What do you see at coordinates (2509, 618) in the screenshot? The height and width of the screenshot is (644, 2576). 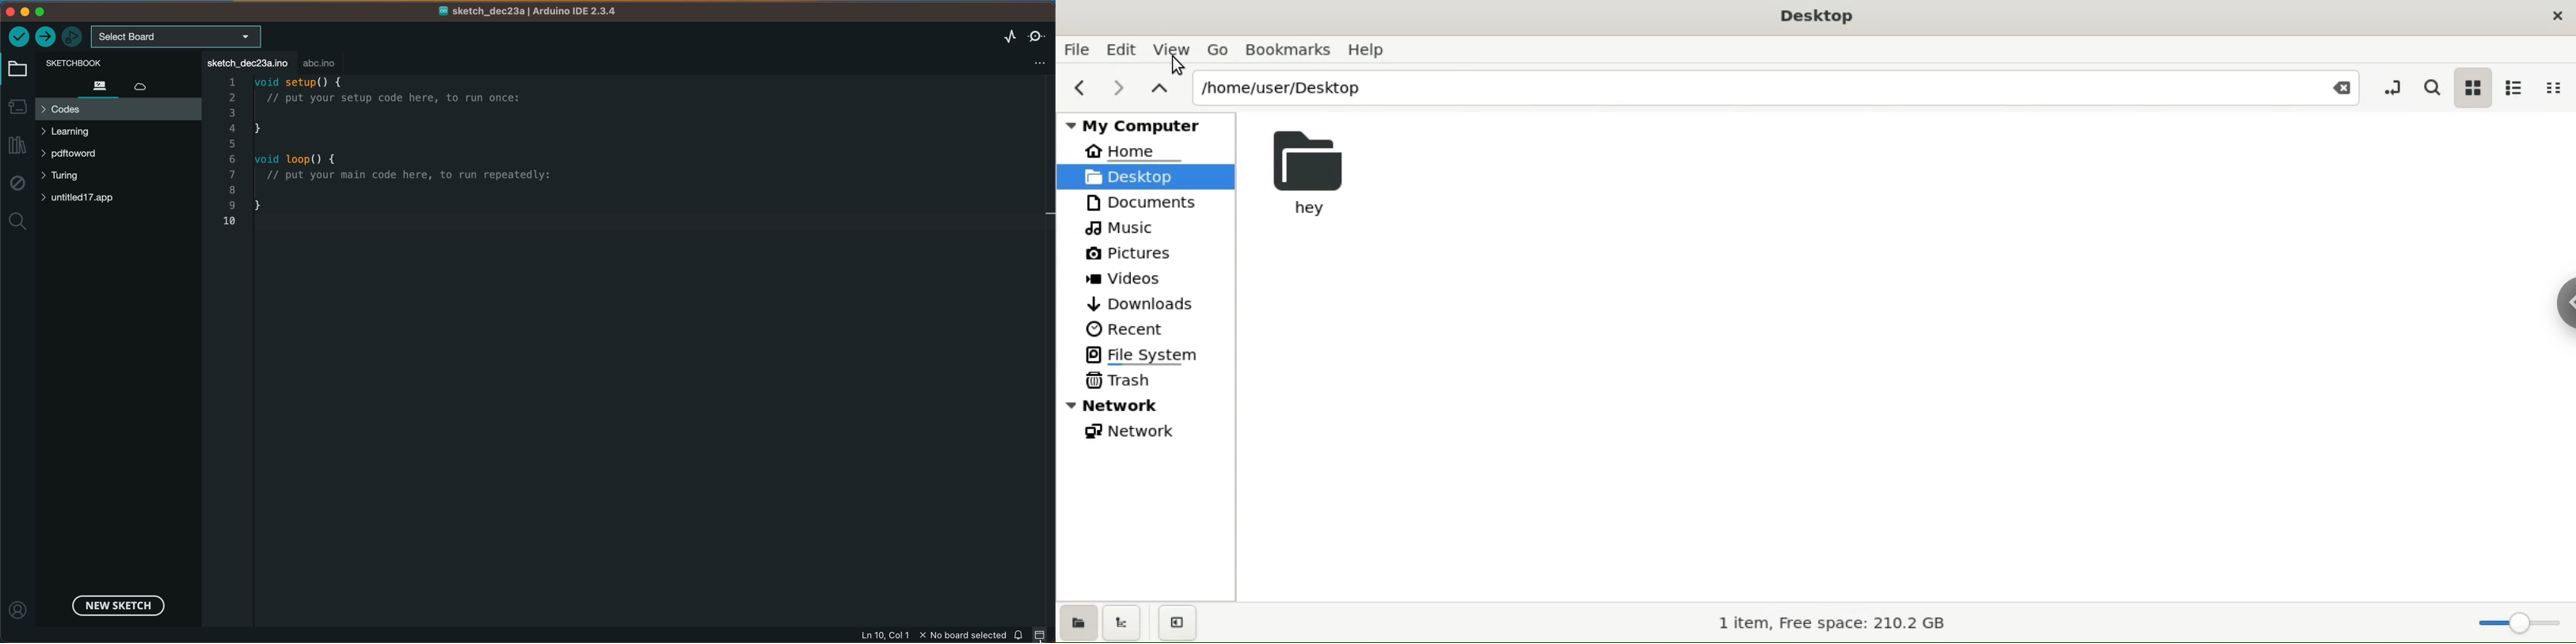 I see `zoom slider` at bounding box center [2509, 618].